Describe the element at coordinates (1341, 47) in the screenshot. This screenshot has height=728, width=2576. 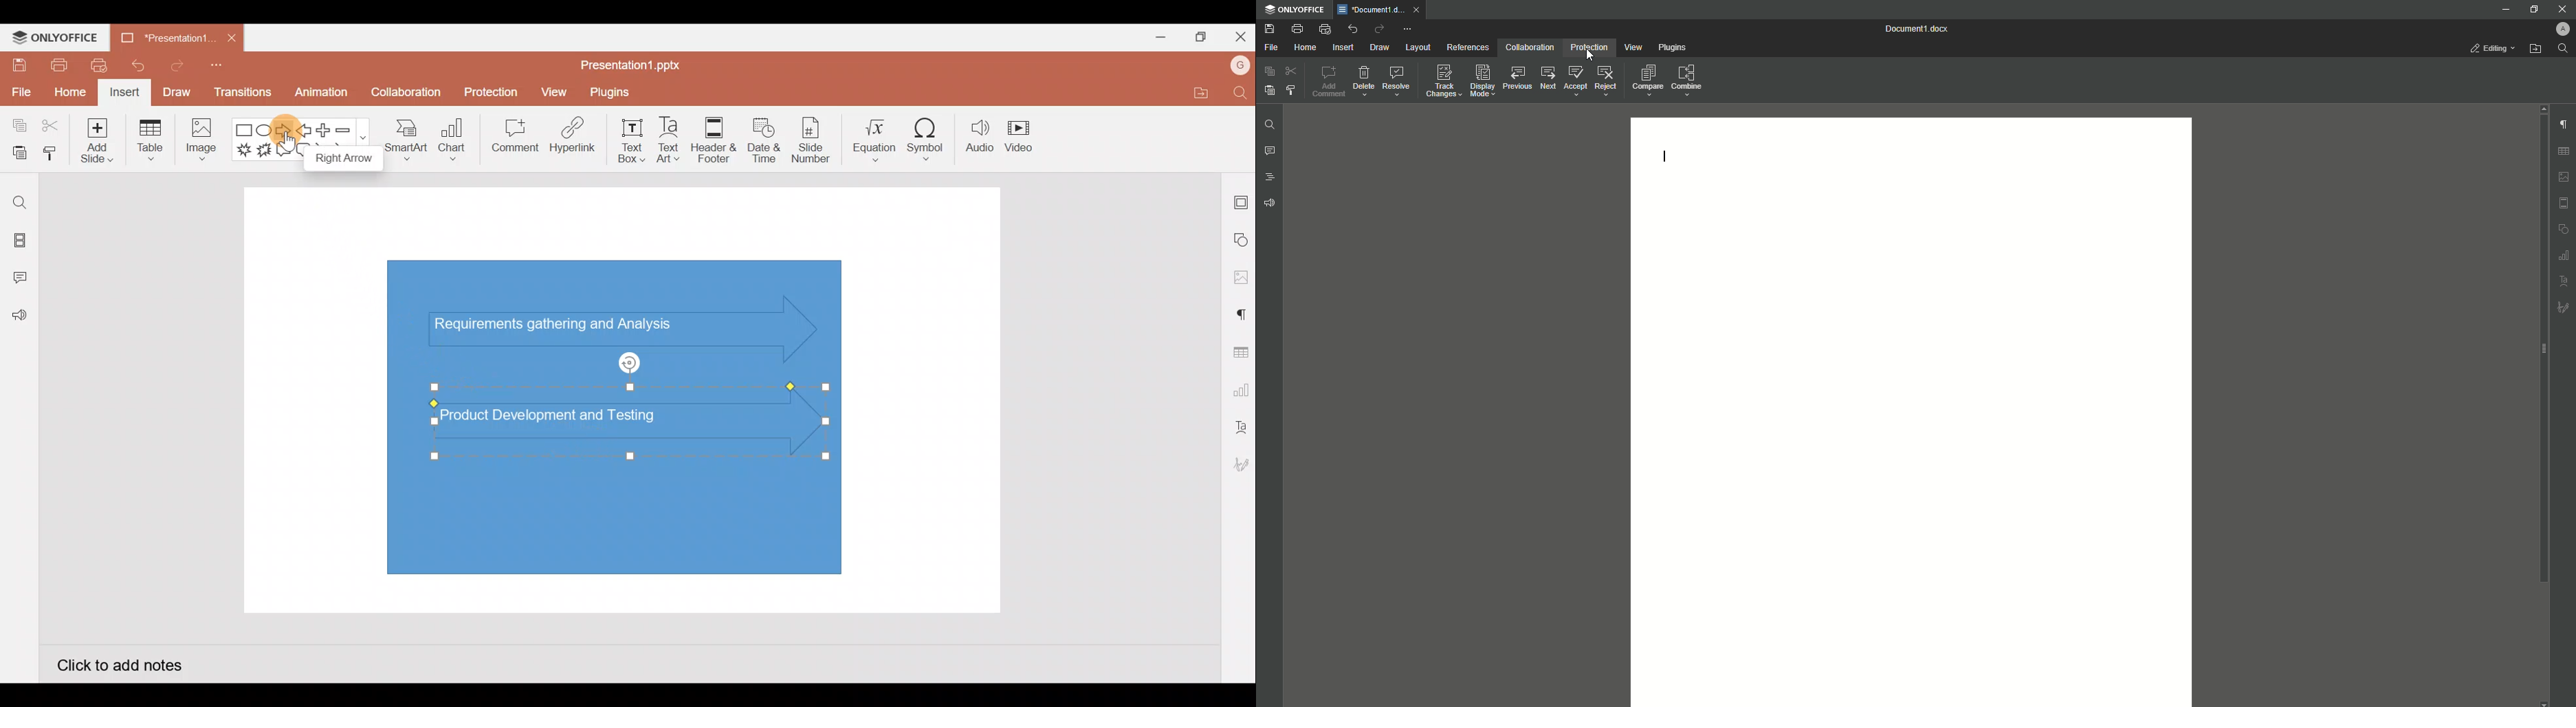
I see `Insert` at that location.